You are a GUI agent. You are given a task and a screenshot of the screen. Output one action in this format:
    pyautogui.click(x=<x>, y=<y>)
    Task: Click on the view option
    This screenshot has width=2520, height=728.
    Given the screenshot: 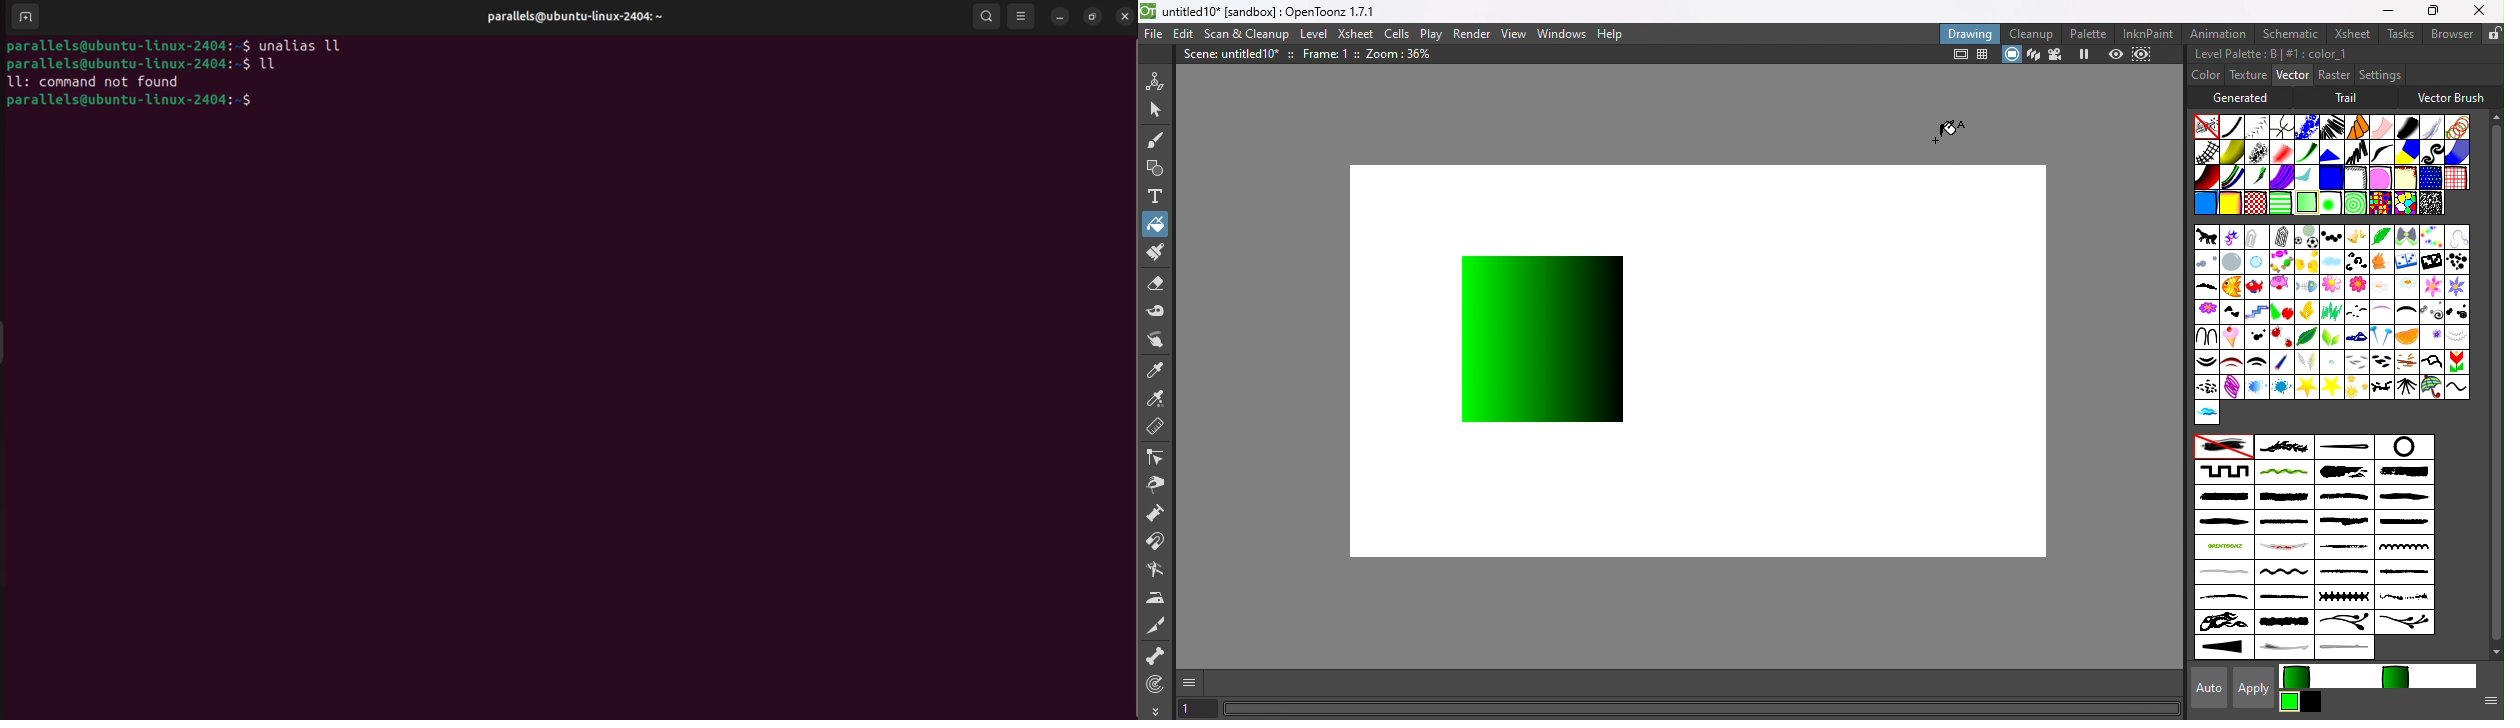 What is the action you would take?
    pyautogui.click(x=1022, y=16)
    